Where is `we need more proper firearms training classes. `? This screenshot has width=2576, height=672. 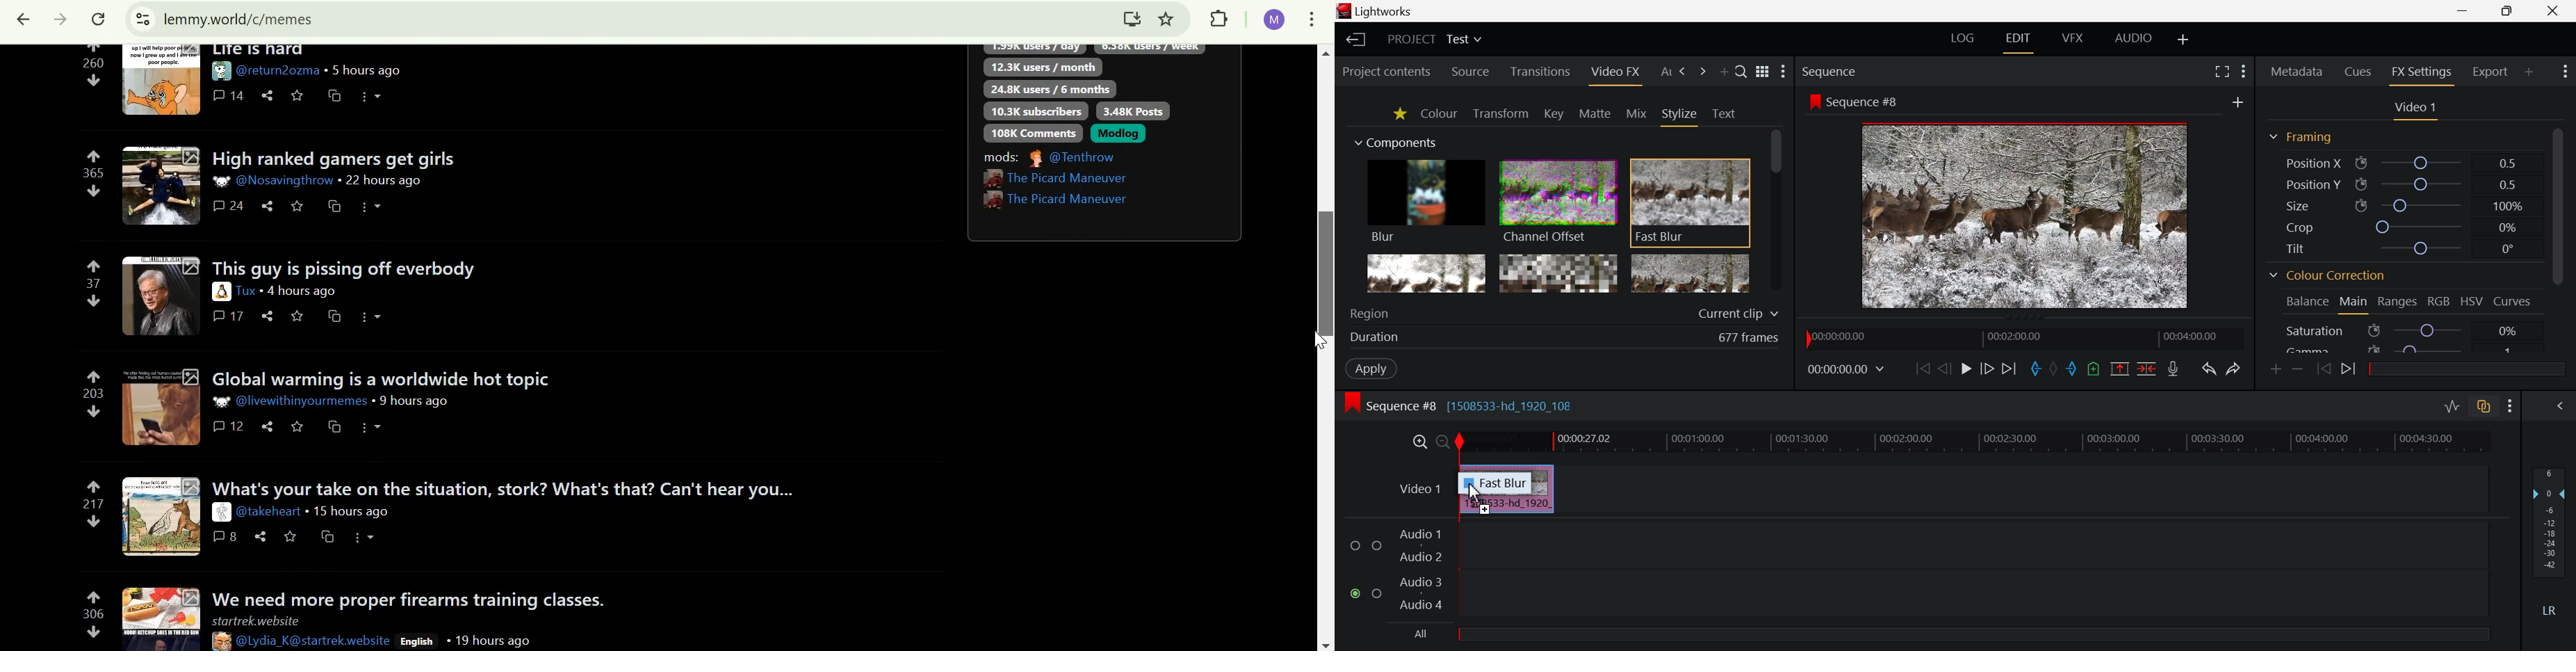
we need more proper firearms training classes.  is located at coordinates (416, 597).